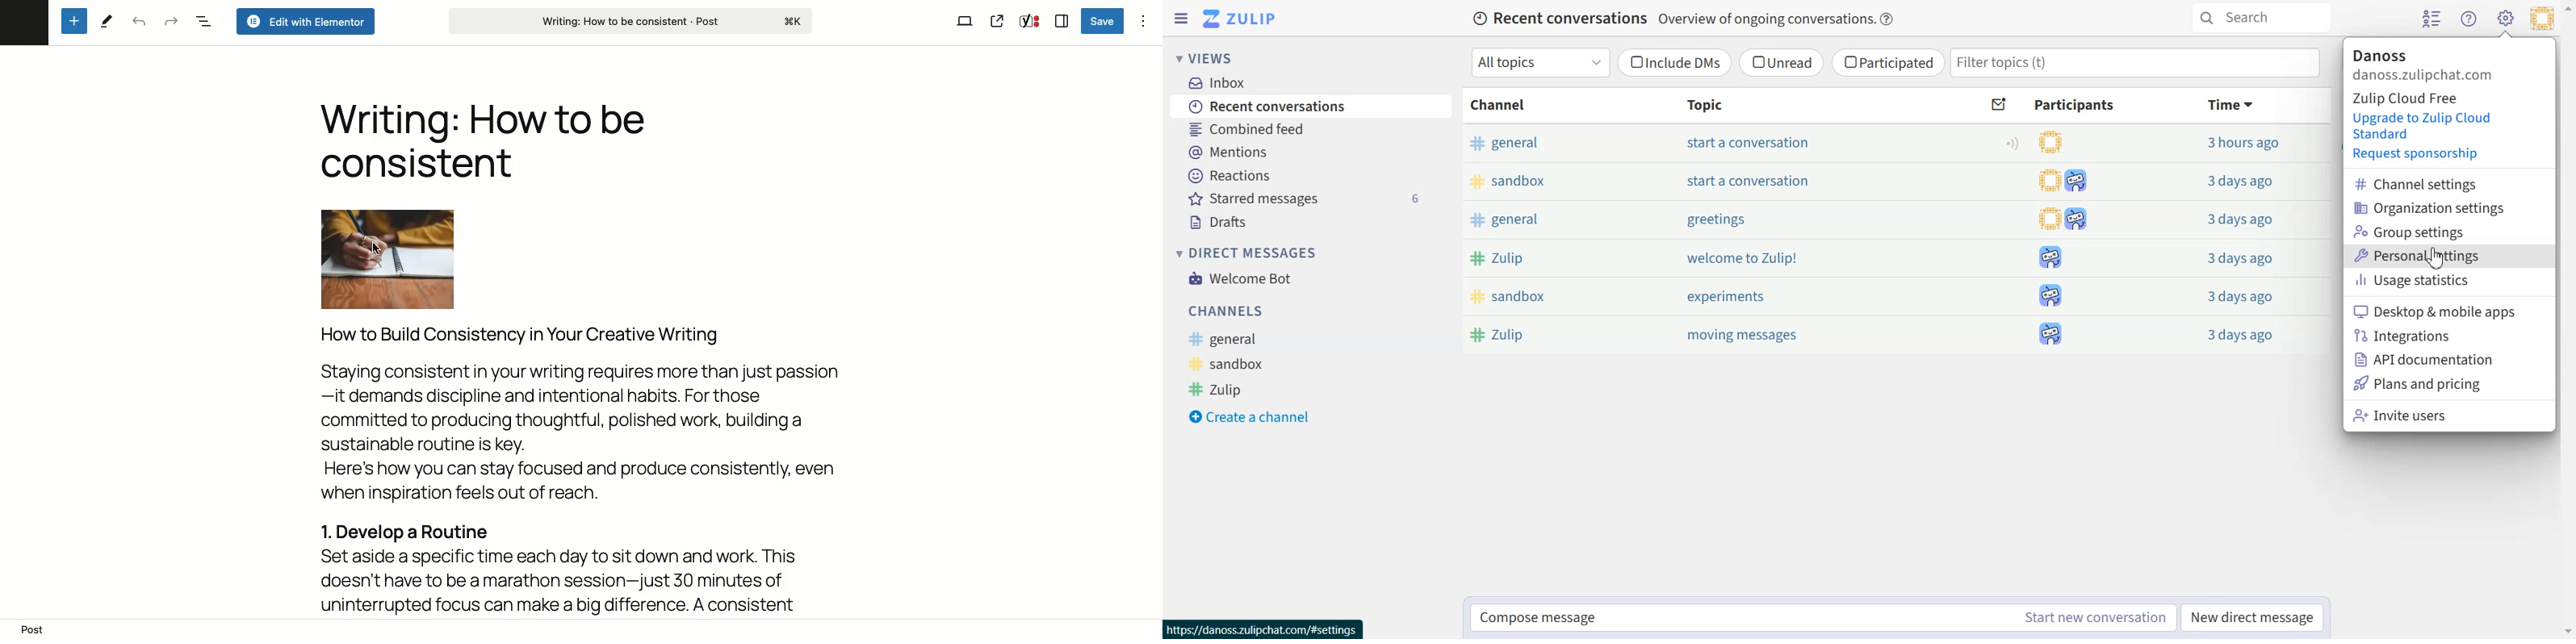 This screenshot has width=2576, height=644. Describe the element at coordinates (1730, 297) in the screenshot. I see `experiments` at that location.